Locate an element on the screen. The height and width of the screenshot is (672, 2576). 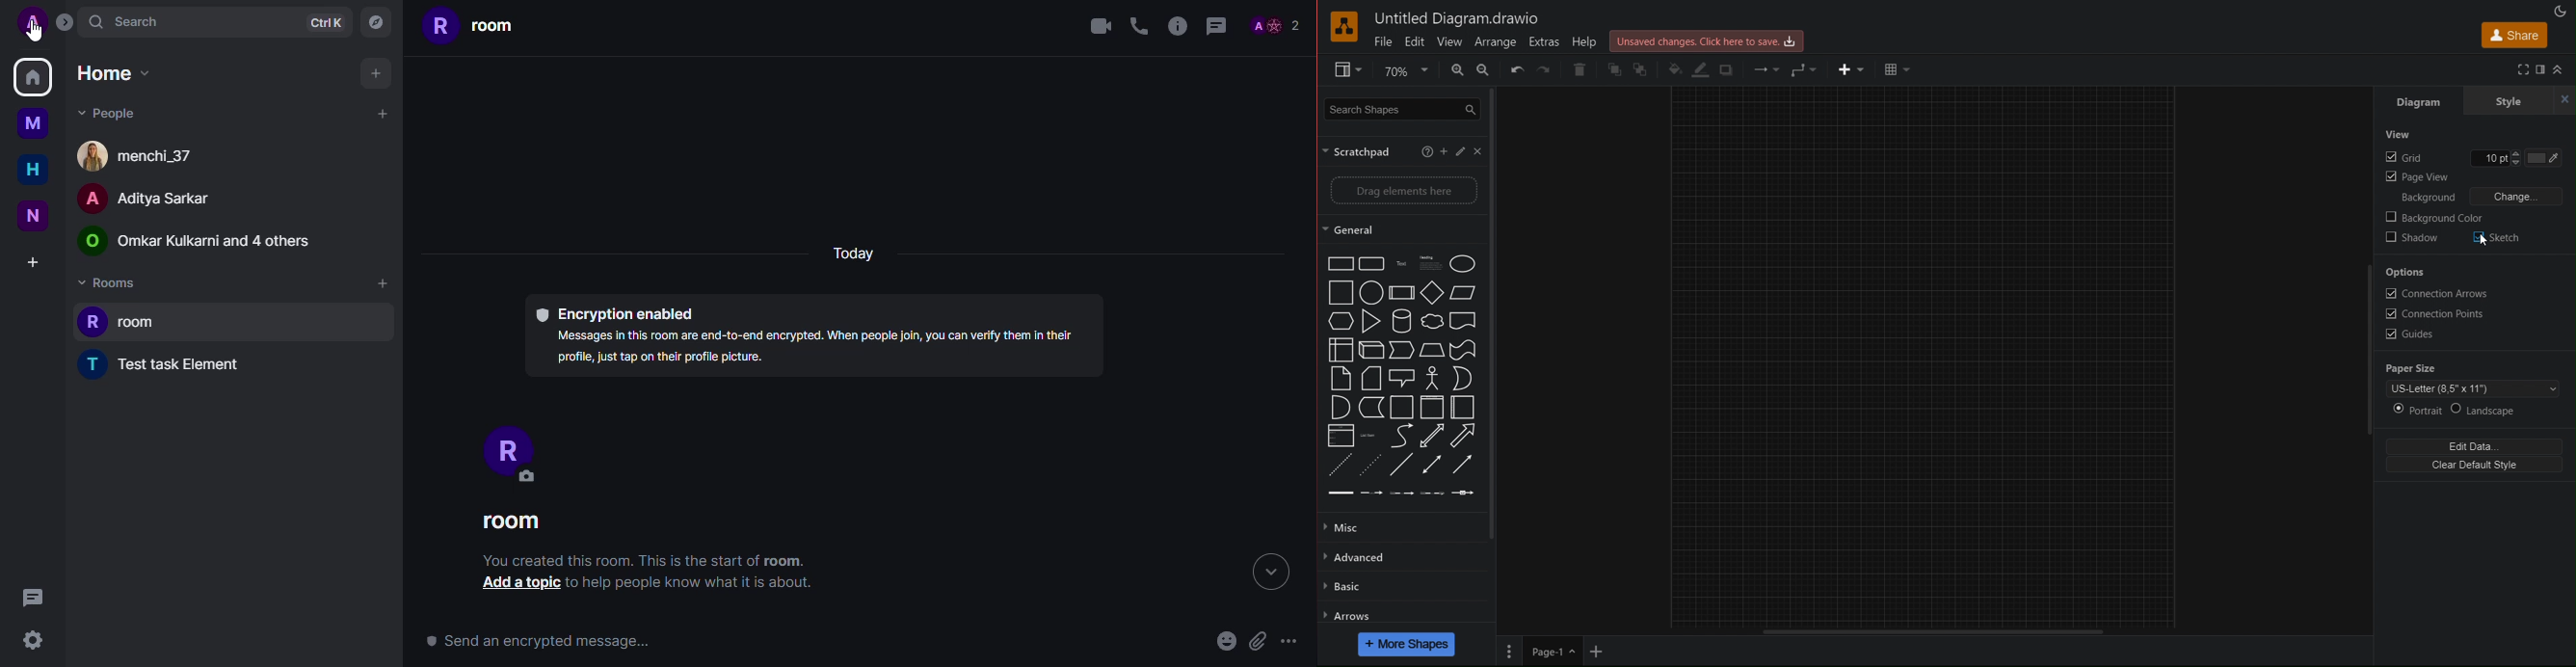
diamond is located at coordinates (1432, 293).